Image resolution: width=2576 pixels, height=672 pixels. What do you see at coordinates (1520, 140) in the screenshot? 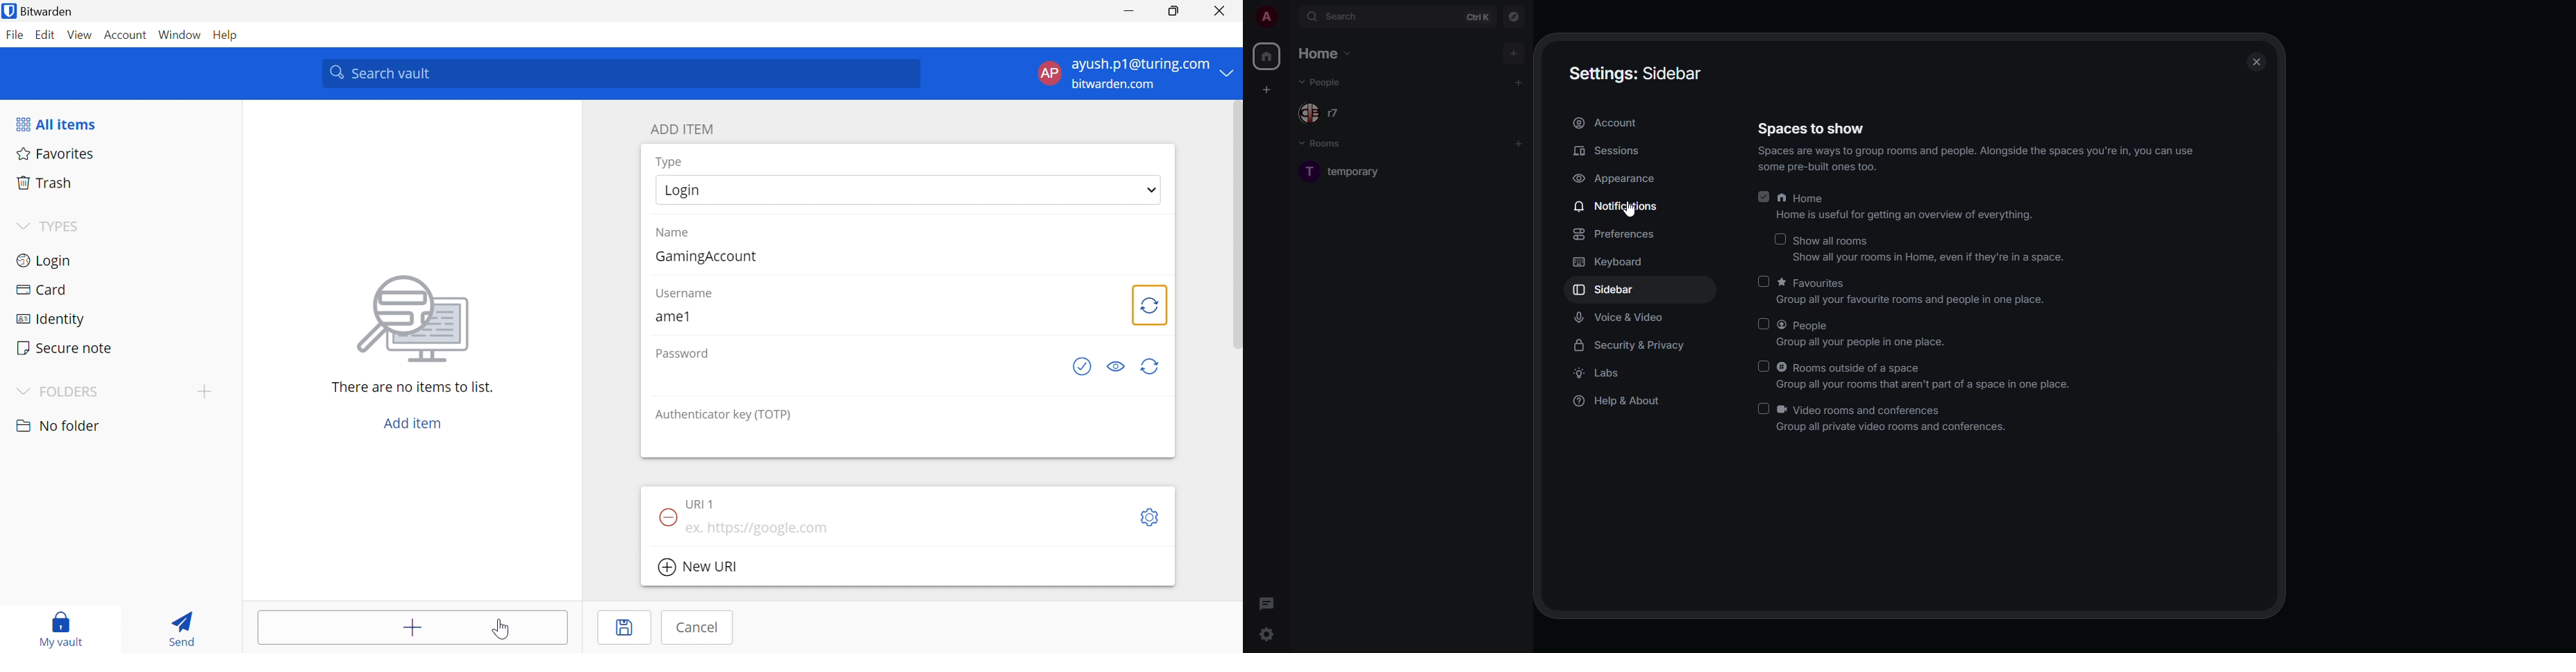
I see `add` at bounding box center [1520, 140].